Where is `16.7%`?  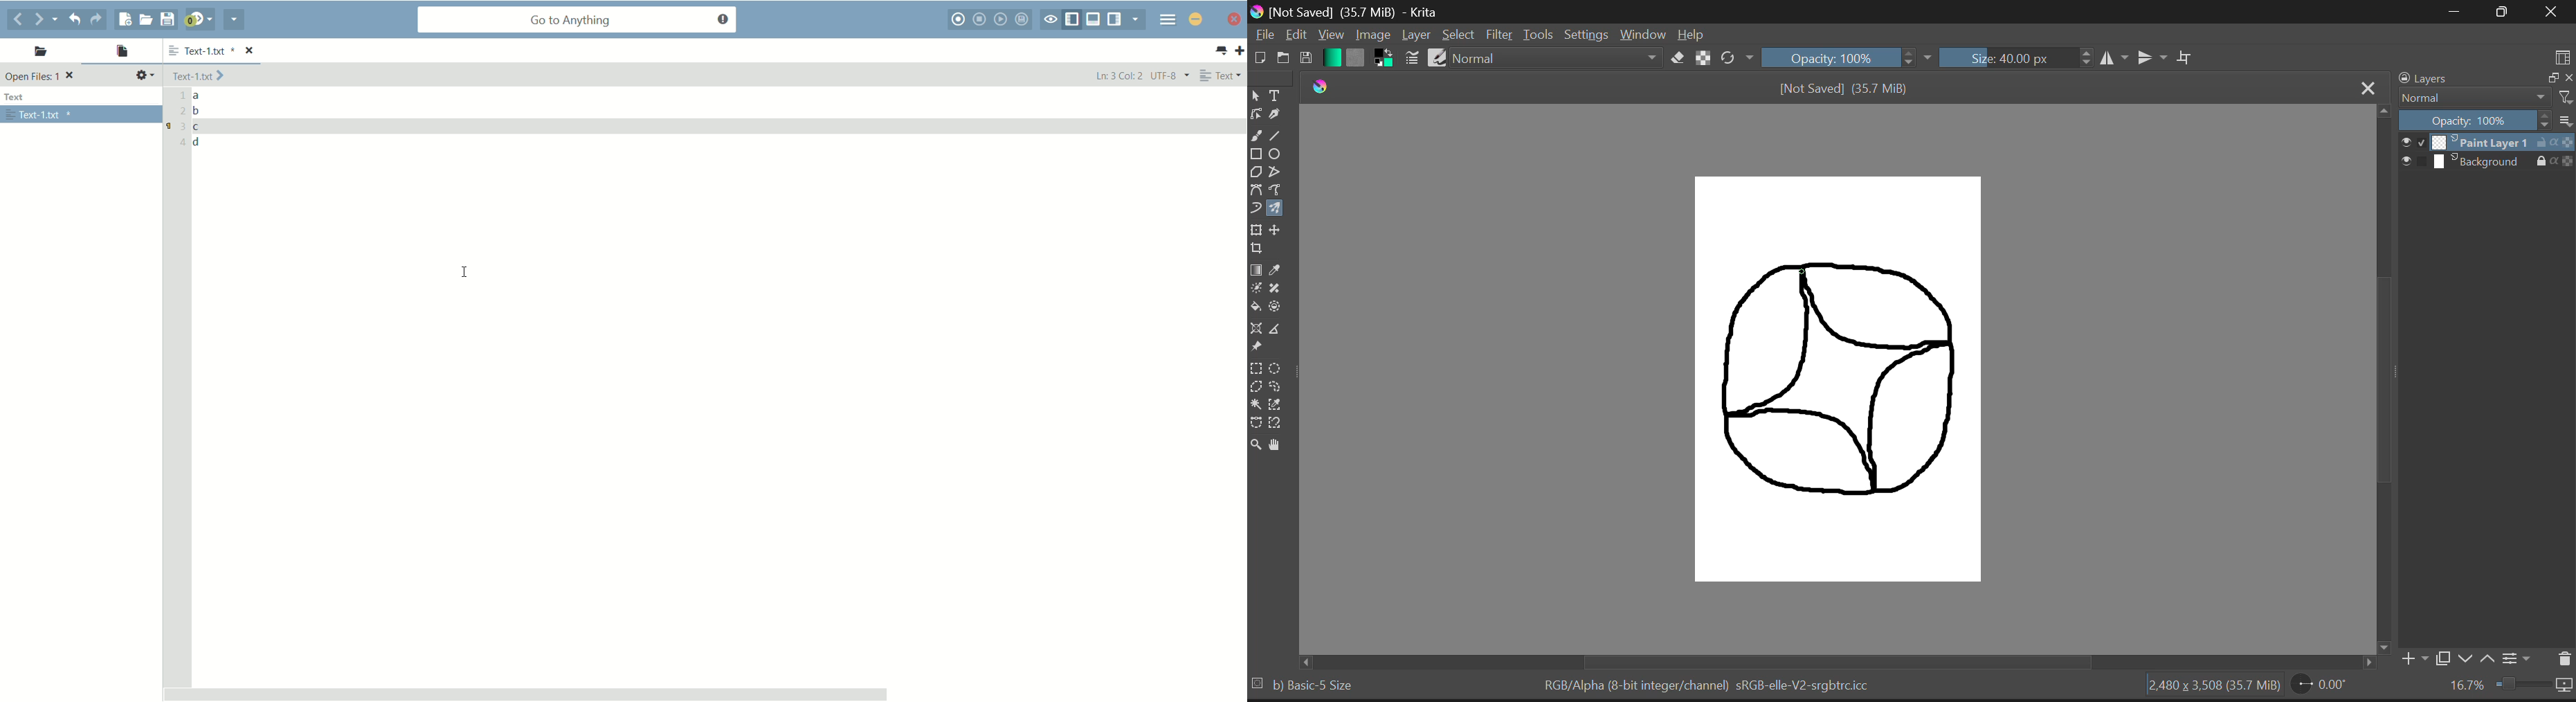
16.7% is located at coordinates (2505, 688).